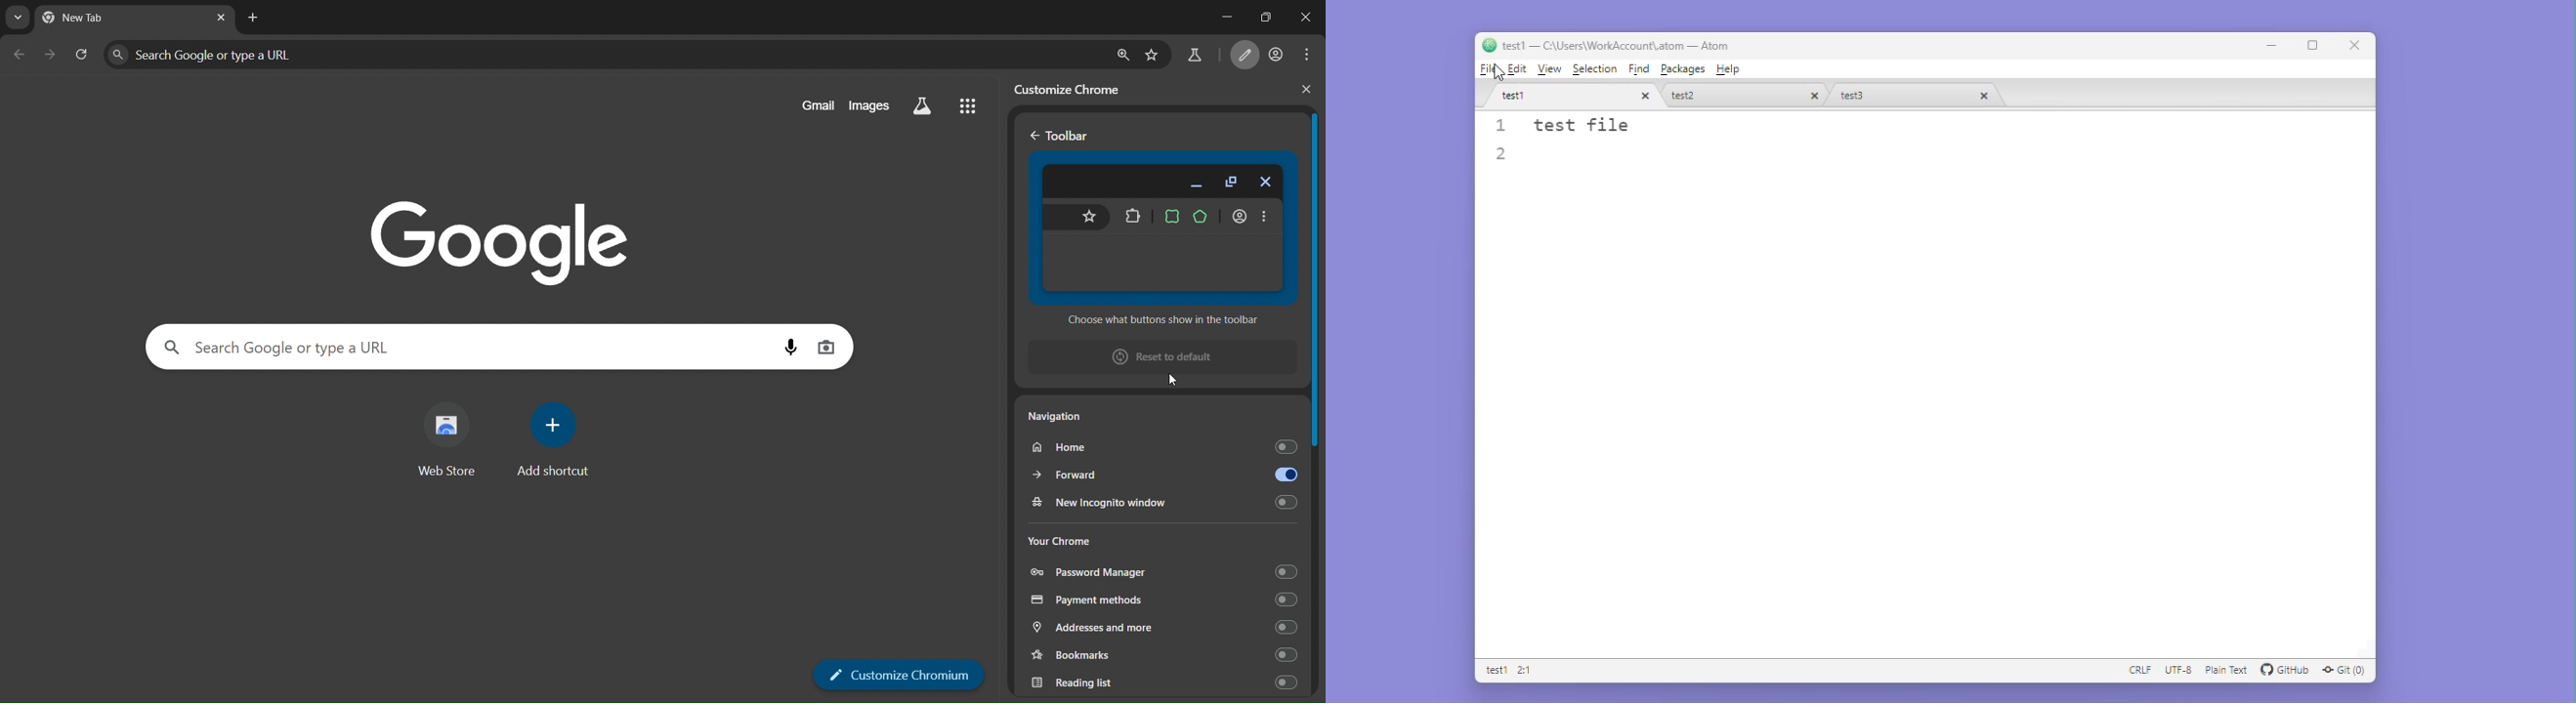 This screenshot has width=2576, height=728. I want to click on close, so click(1308, 19).